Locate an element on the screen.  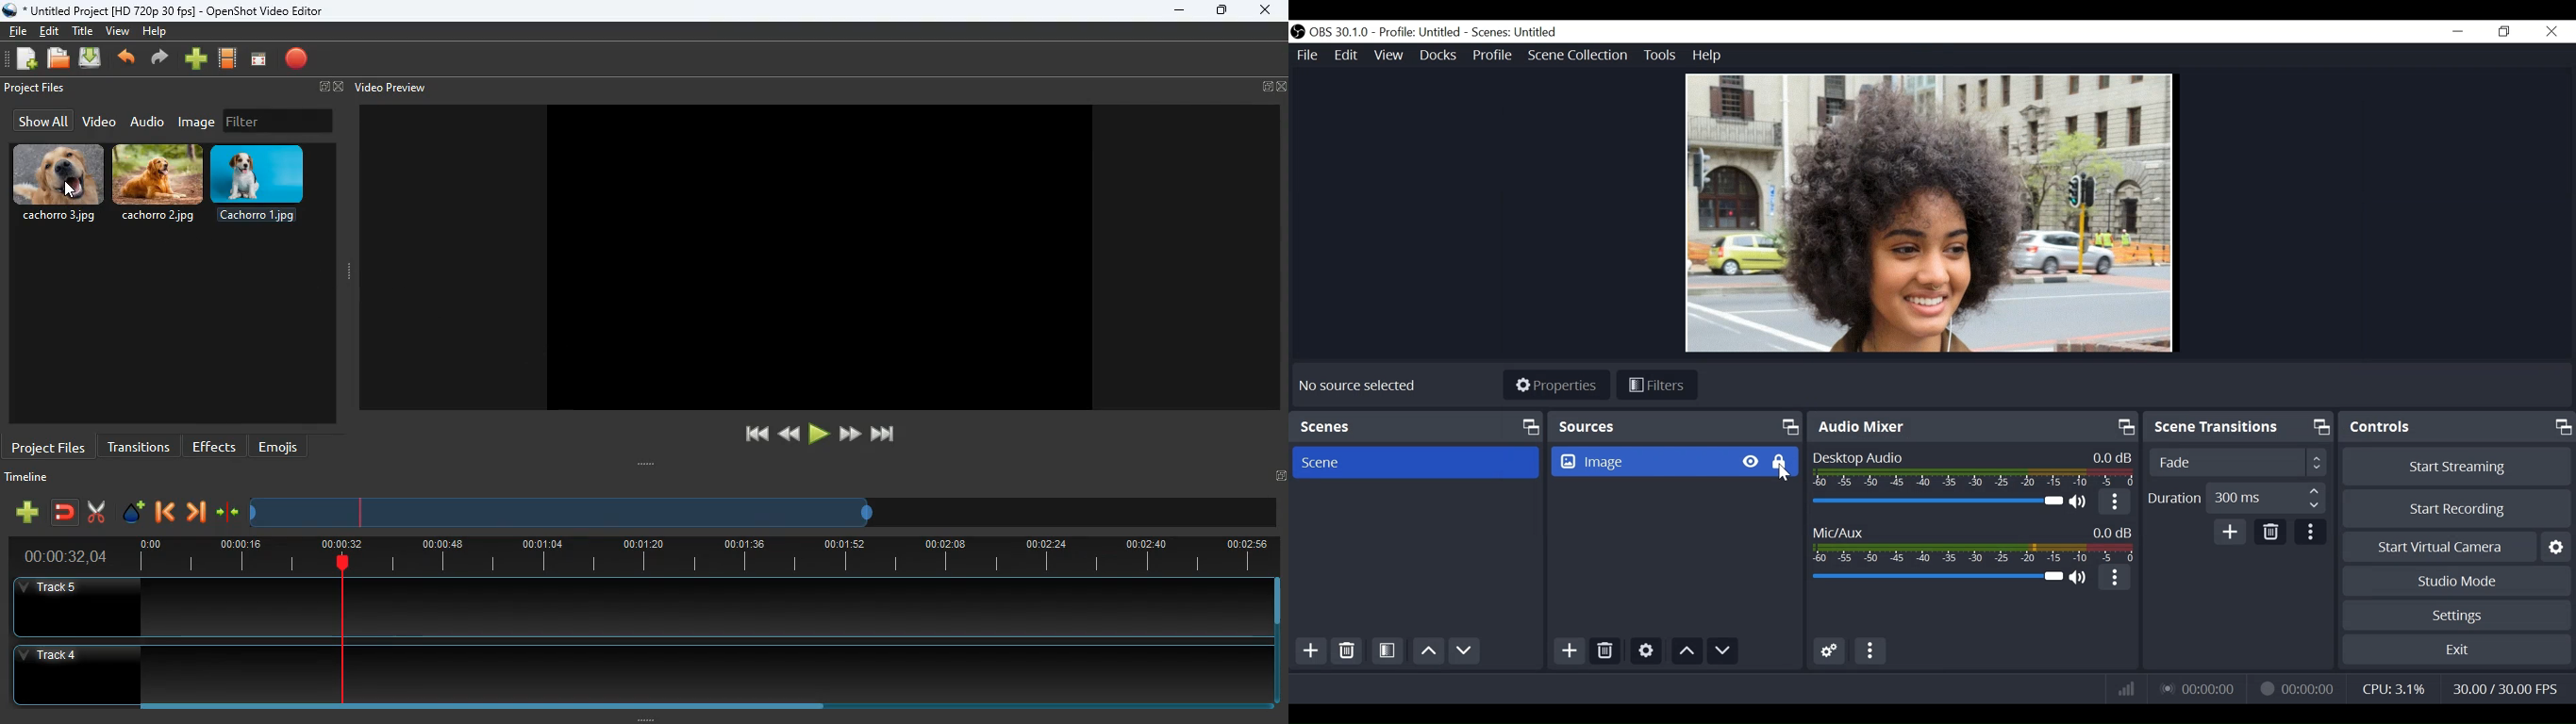
more options is located at coordinates (2310, 533).